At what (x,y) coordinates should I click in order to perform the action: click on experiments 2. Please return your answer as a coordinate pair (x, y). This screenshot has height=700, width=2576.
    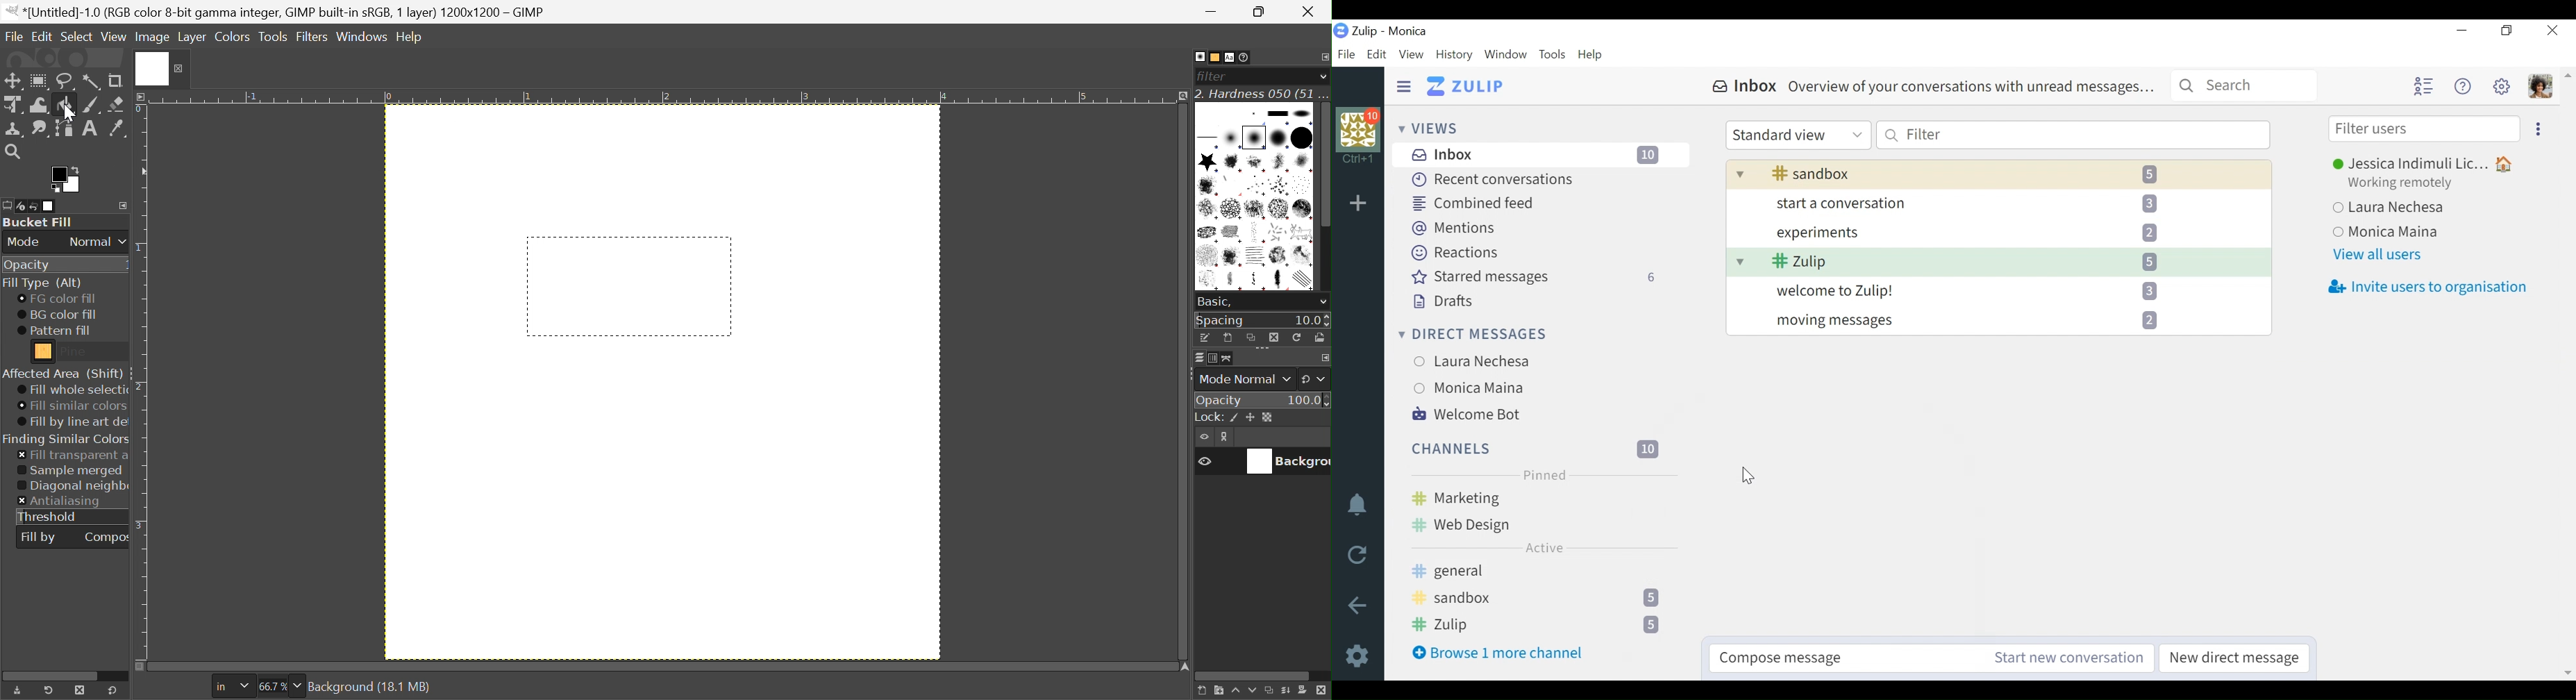
    Looking at the image, I should click on (1999, 231).